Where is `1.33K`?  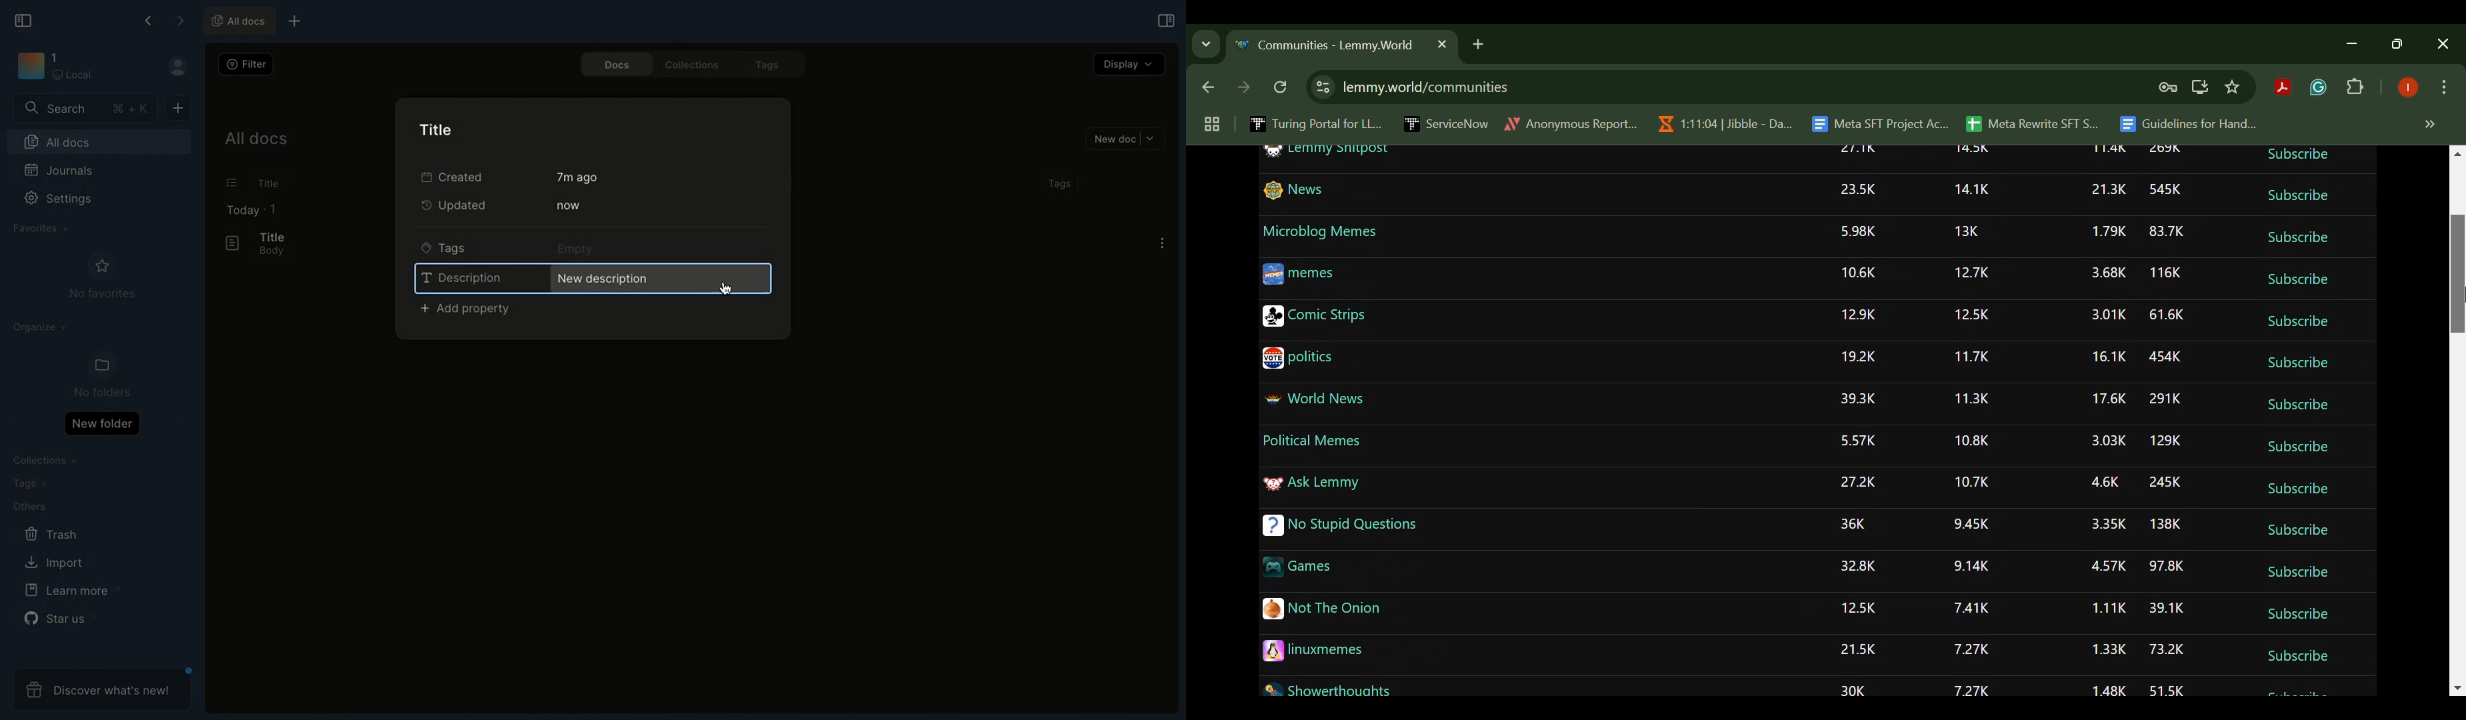 1.33K is located at coordinates (2109, 651).